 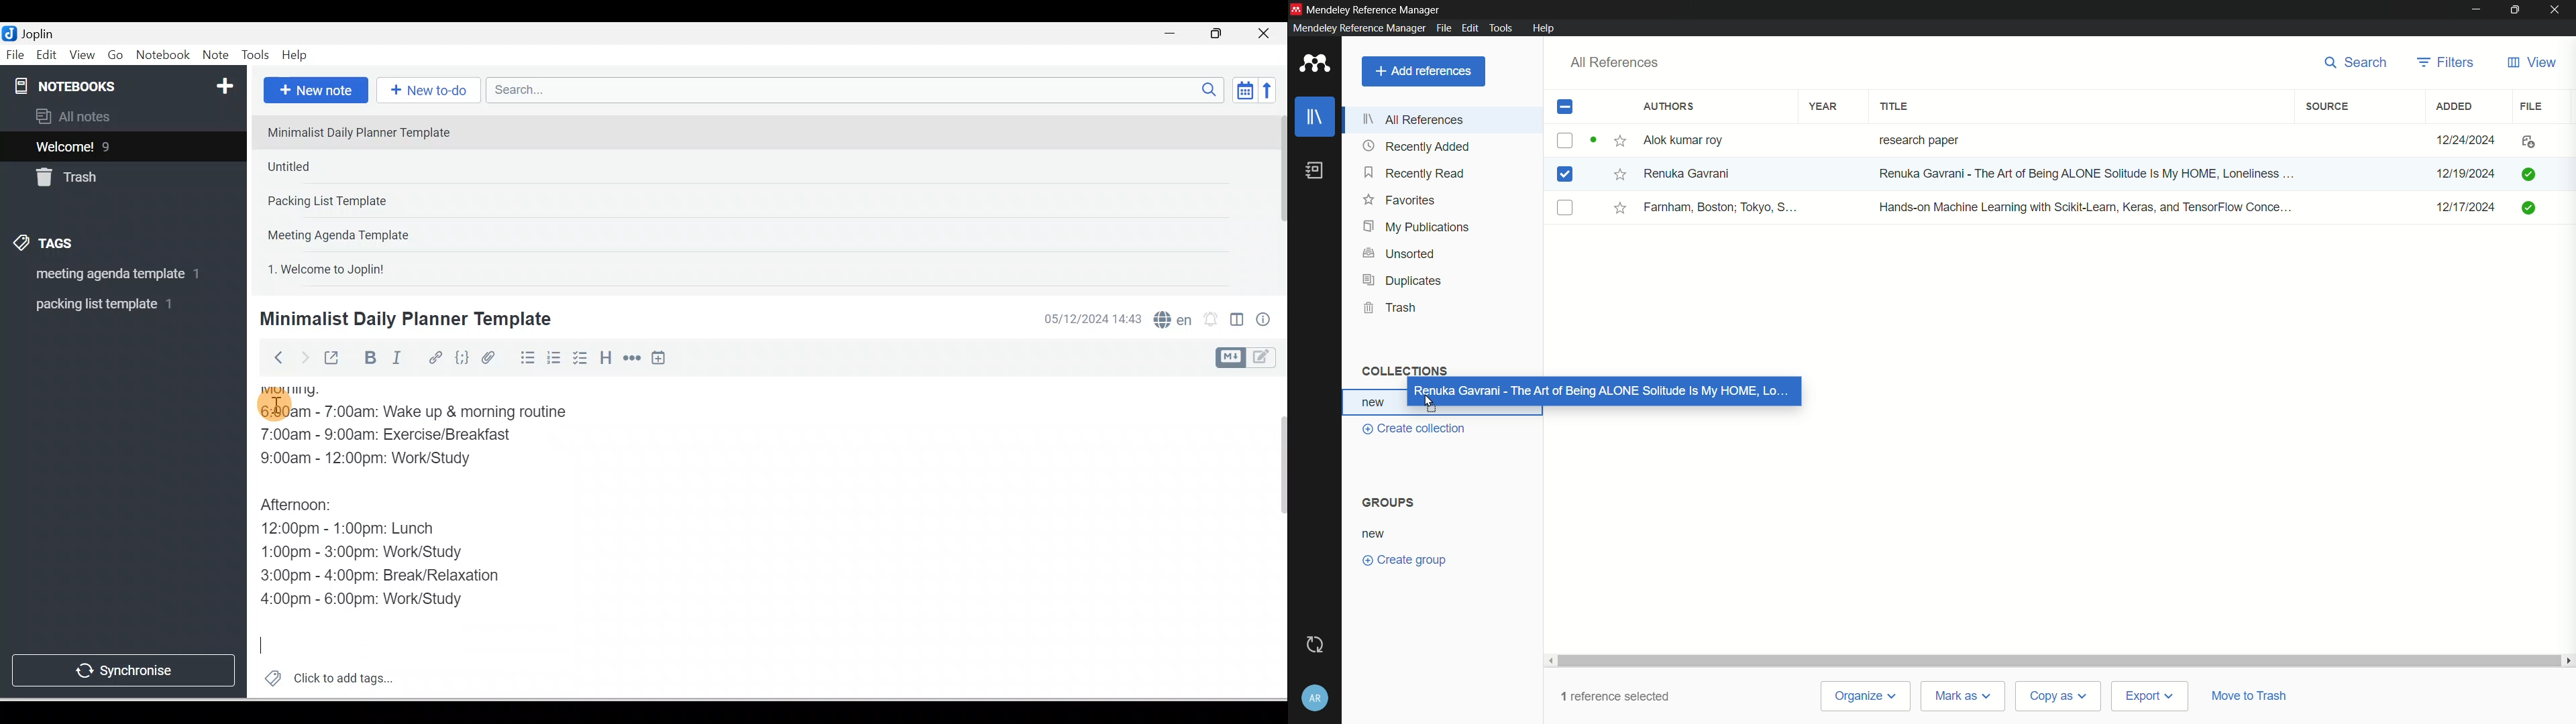 I want to click on Set alarm, so click(x=1209, y=320).